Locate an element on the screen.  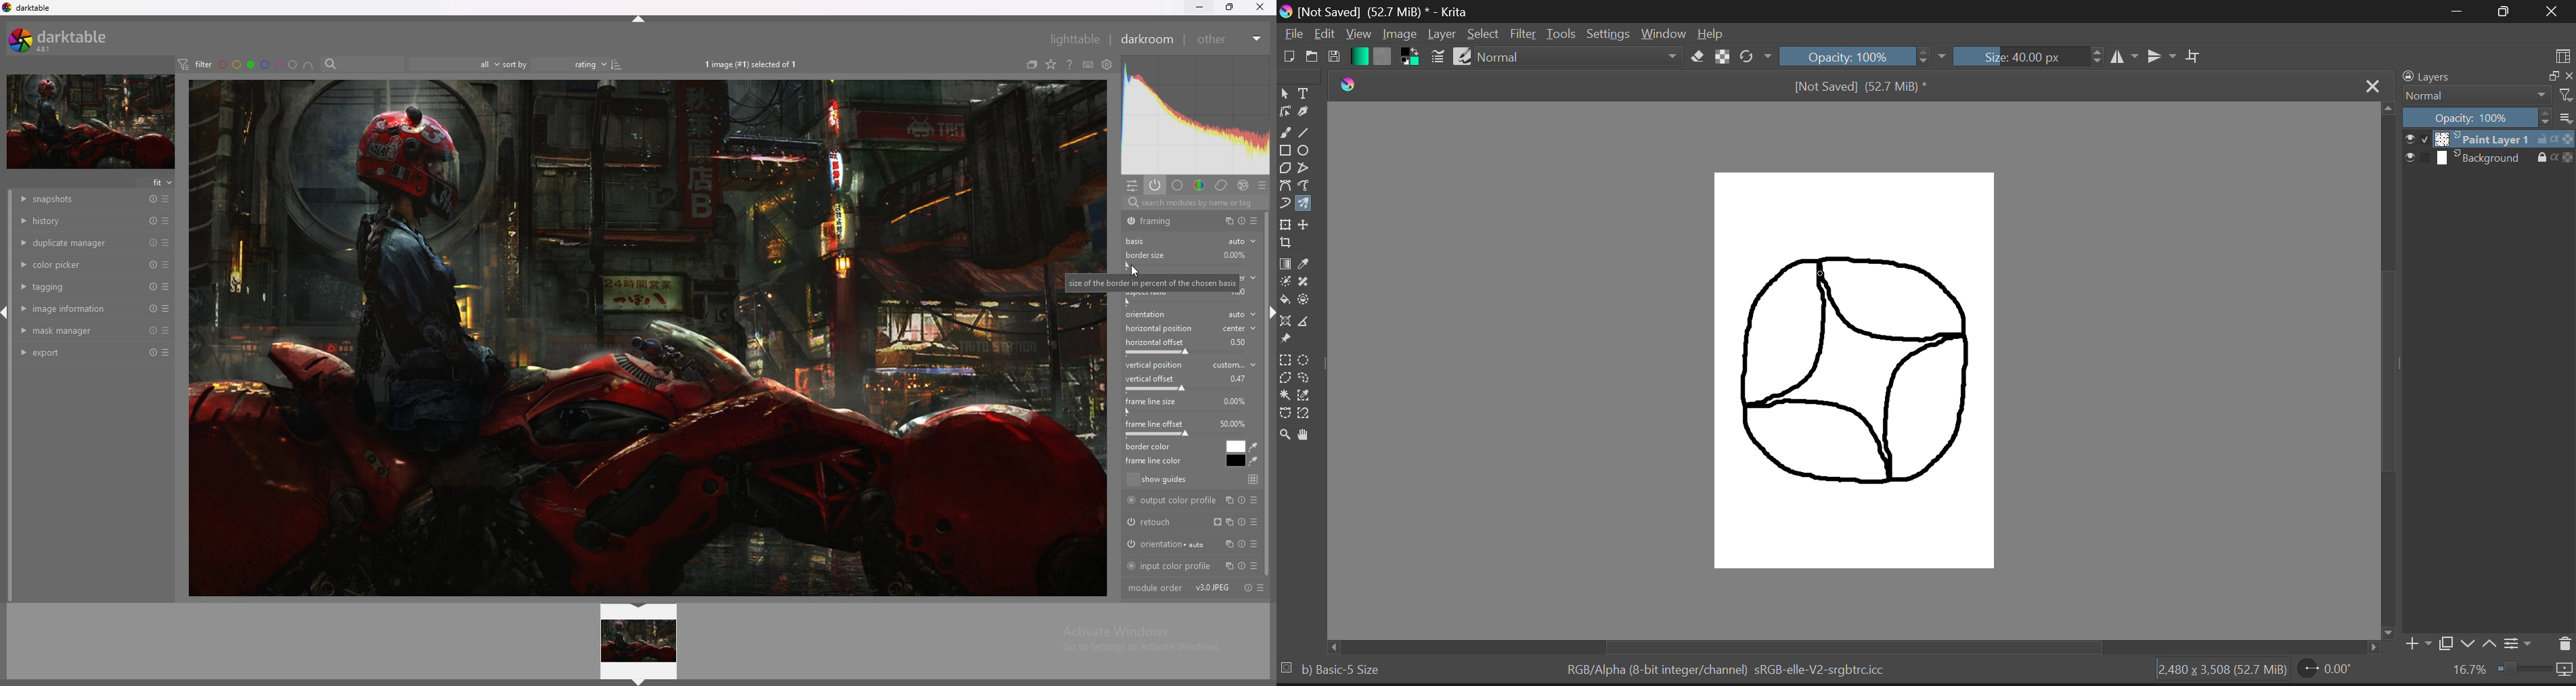
frame line size is located at coordinates (1151, 401).